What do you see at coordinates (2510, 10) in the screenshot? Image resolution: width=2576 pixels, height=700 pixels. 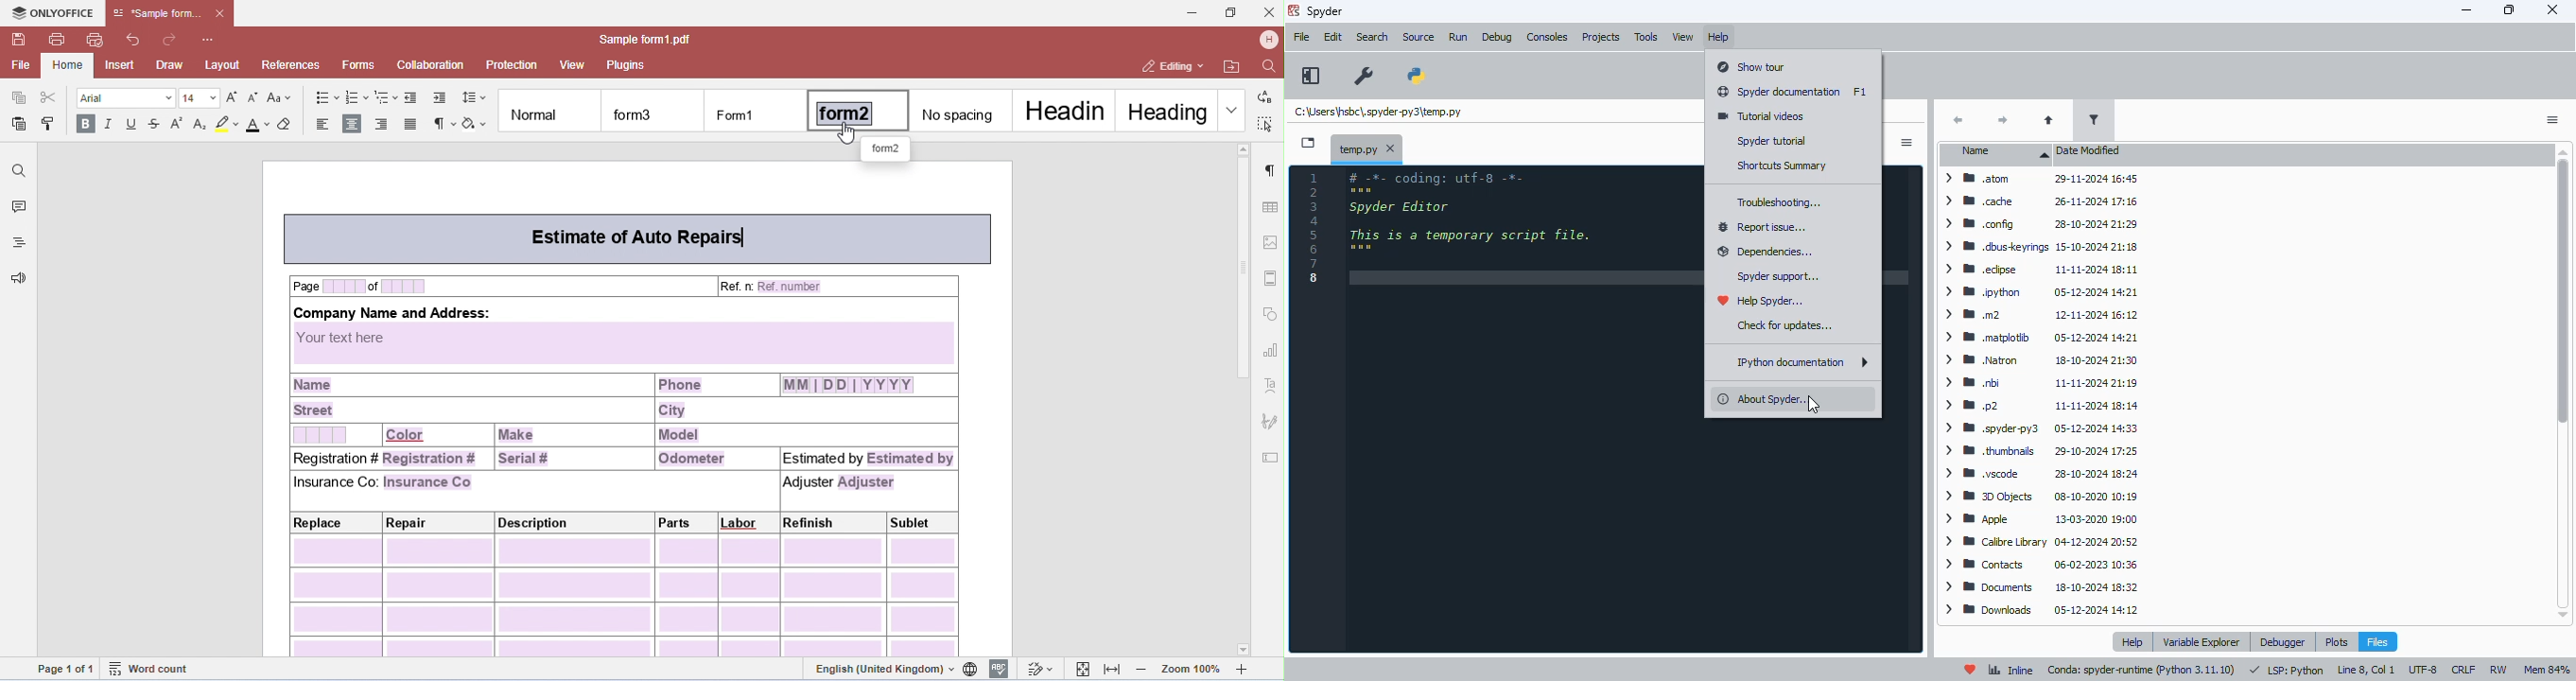 I see `maximize` at bounding box center [2510, 10].